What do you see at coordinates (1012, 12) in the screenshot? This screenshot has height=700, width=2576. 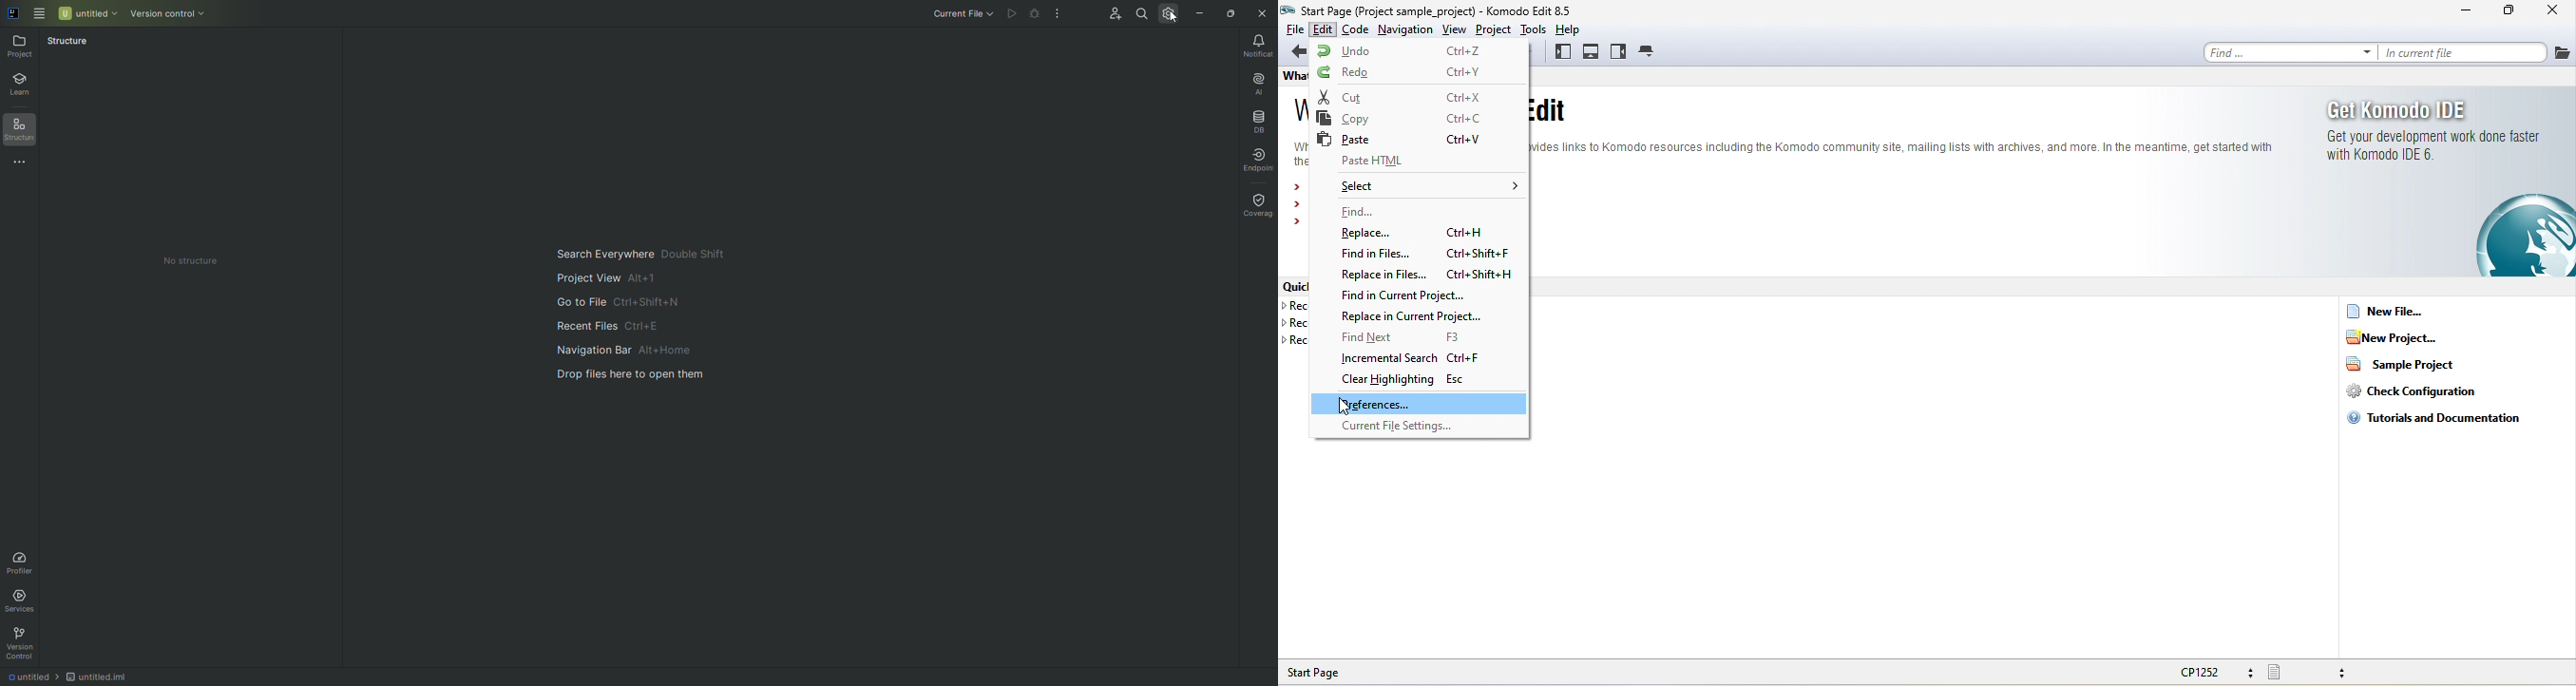 I see `Cannot run file` at bounding box center [1012, 12].